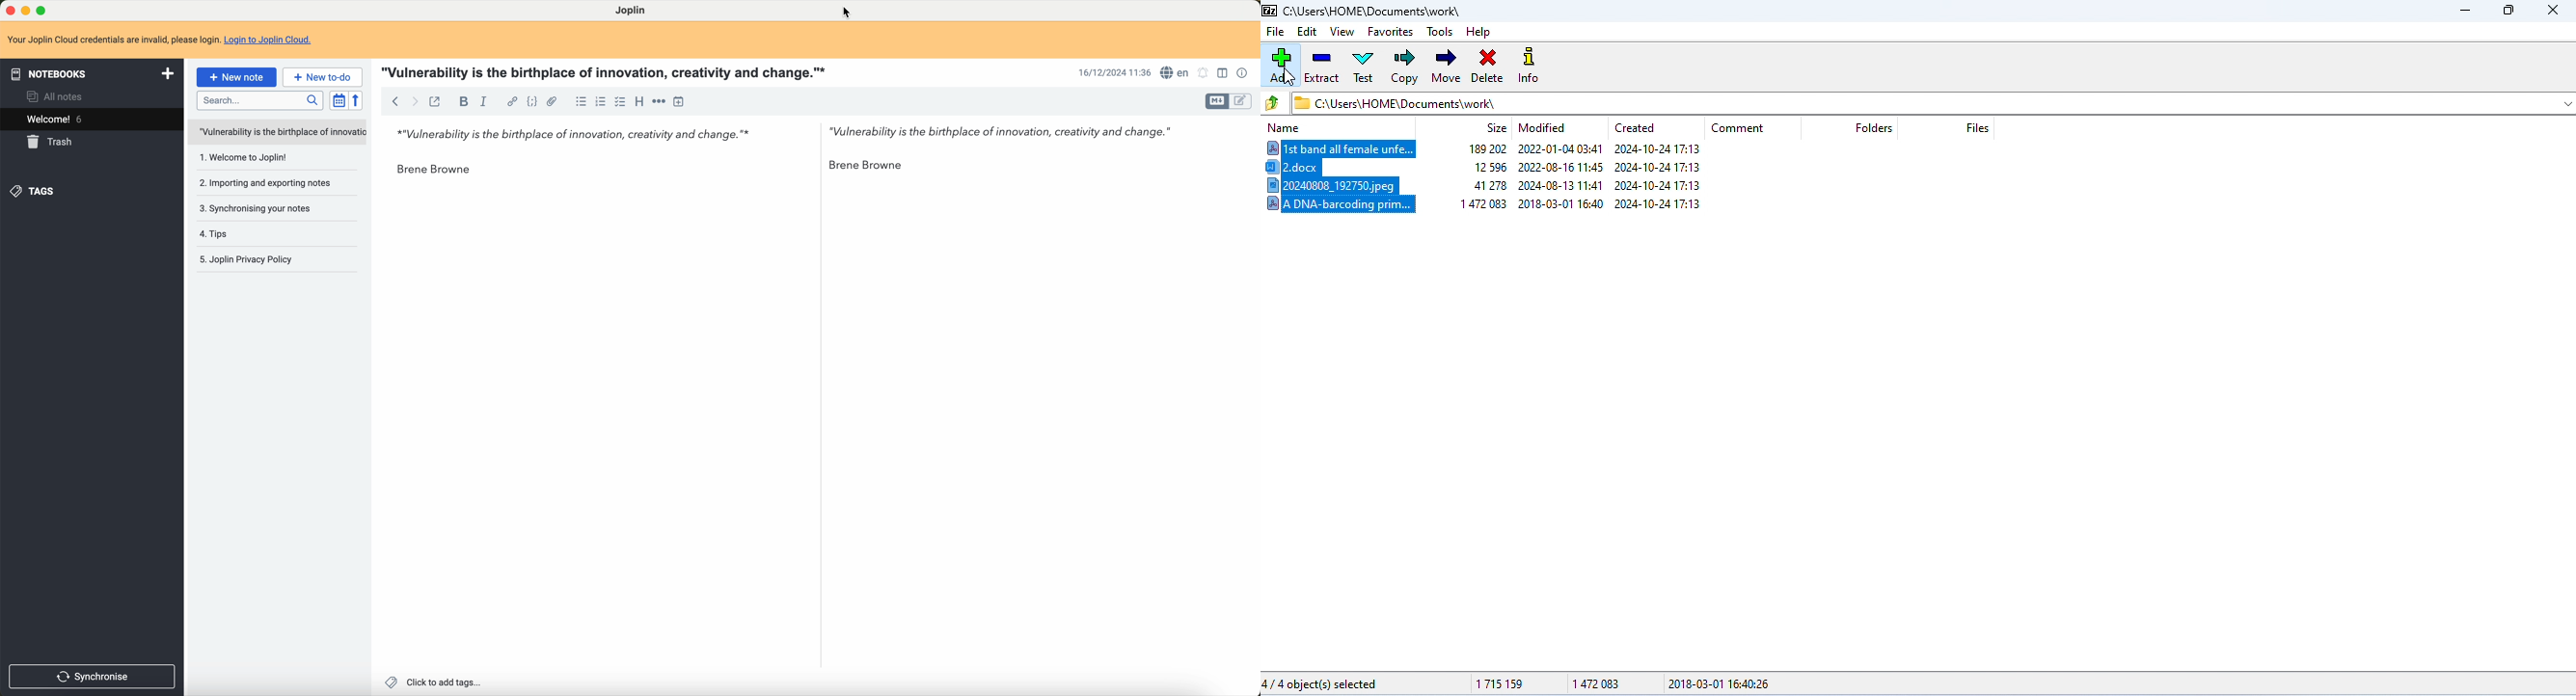 Image resolution: width=2576 pixels, height=700 pixels. What do you see at coordinates (875, 165) in the screenshot?
I see `Brene Browne` at bounding box center [875, 165].